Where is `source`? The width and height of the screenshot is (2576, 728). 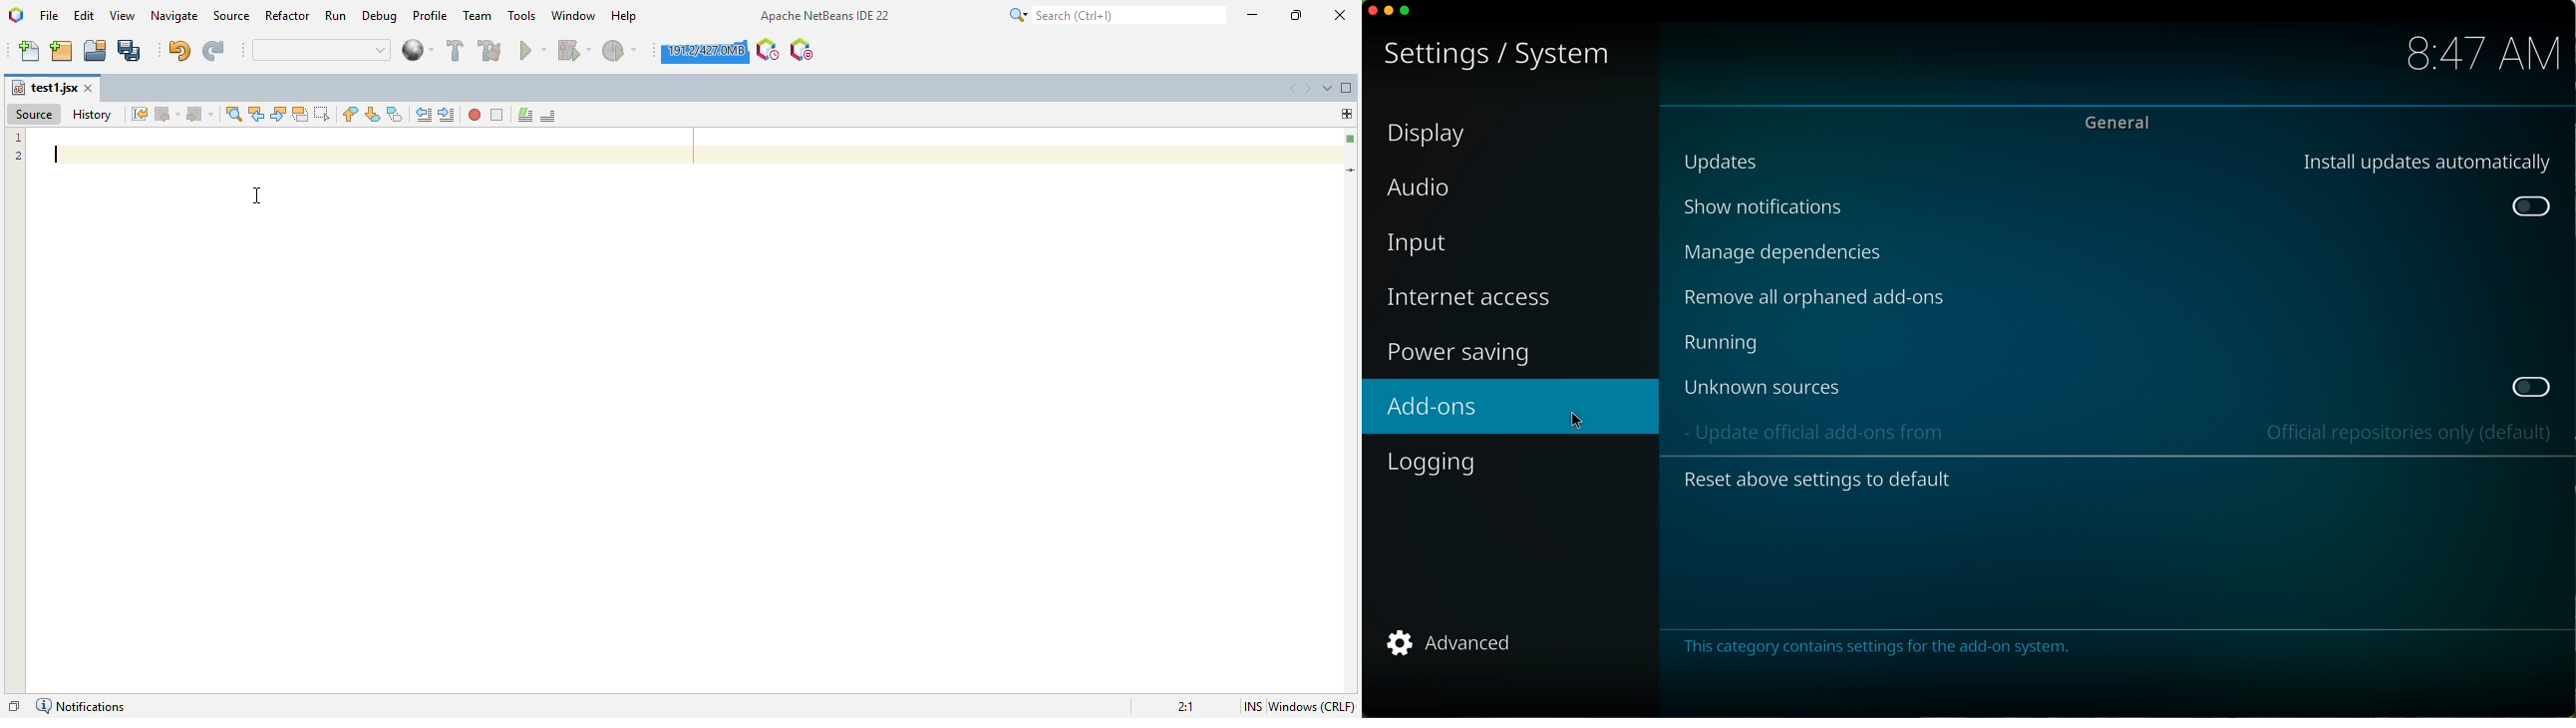
source is located at coordinates (36, 115).